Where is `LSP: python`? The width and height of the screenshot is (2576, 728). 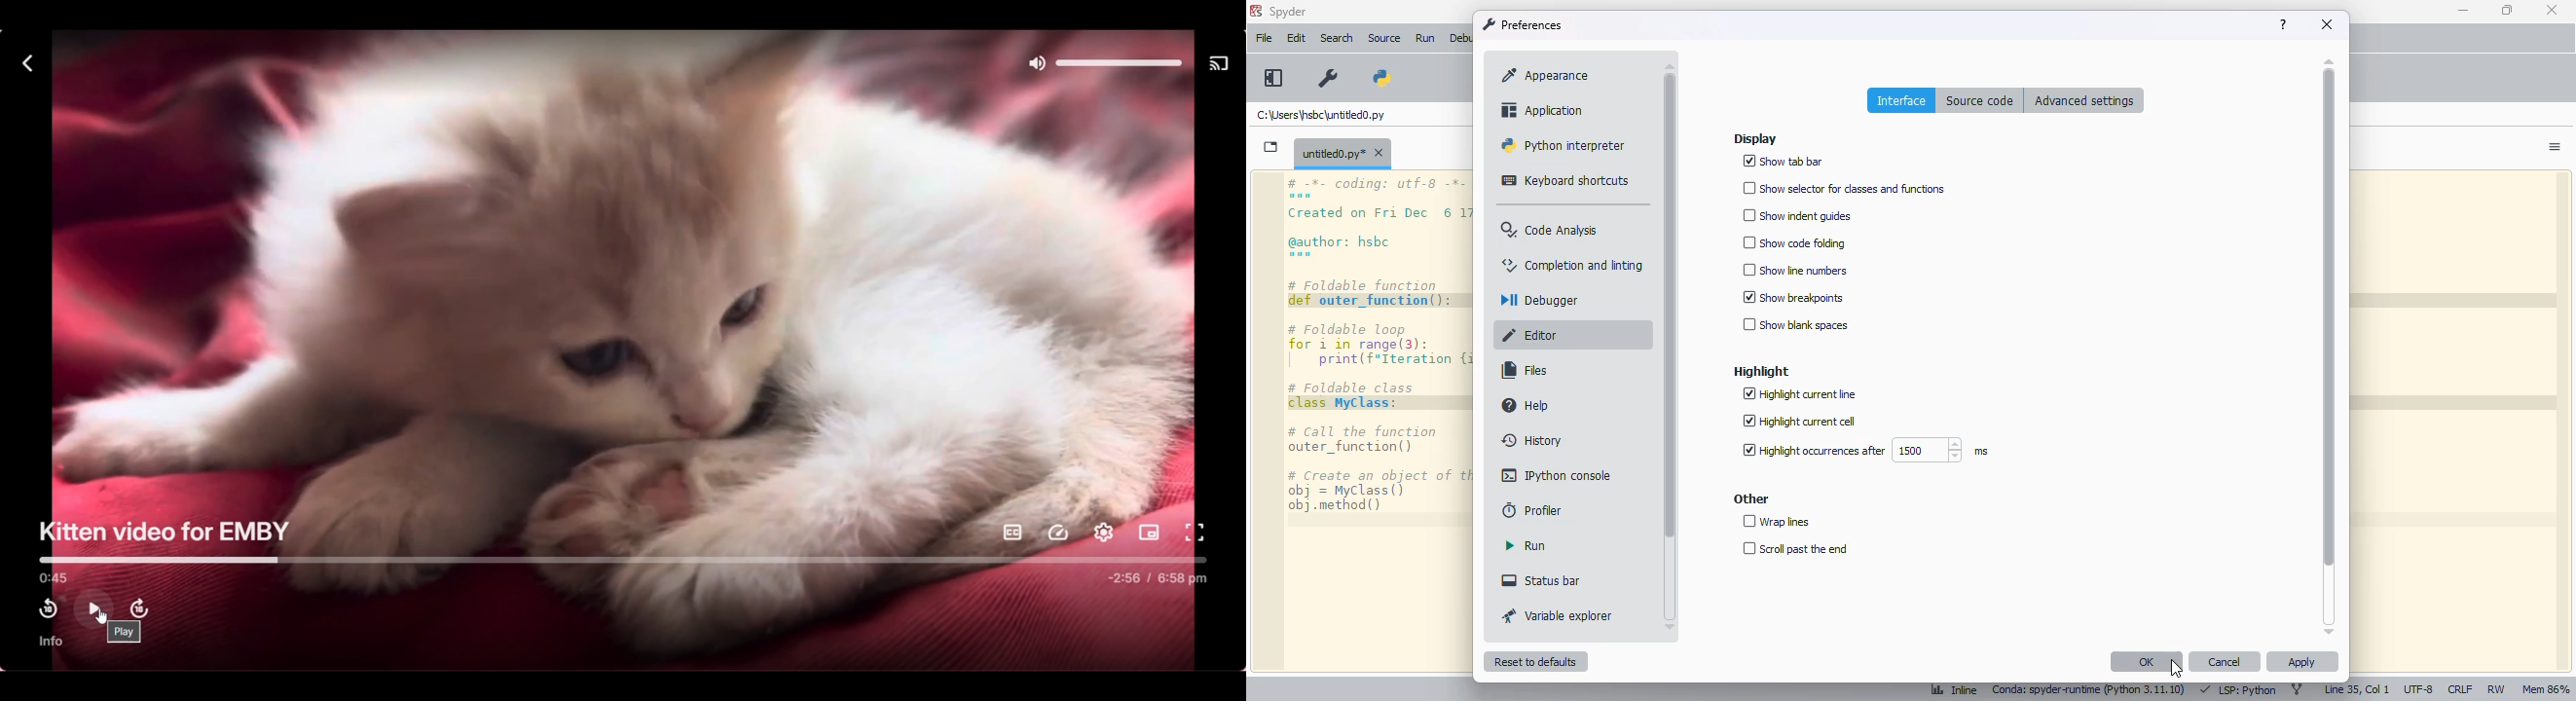 LSP: python is located at coordinates (2238, 690).